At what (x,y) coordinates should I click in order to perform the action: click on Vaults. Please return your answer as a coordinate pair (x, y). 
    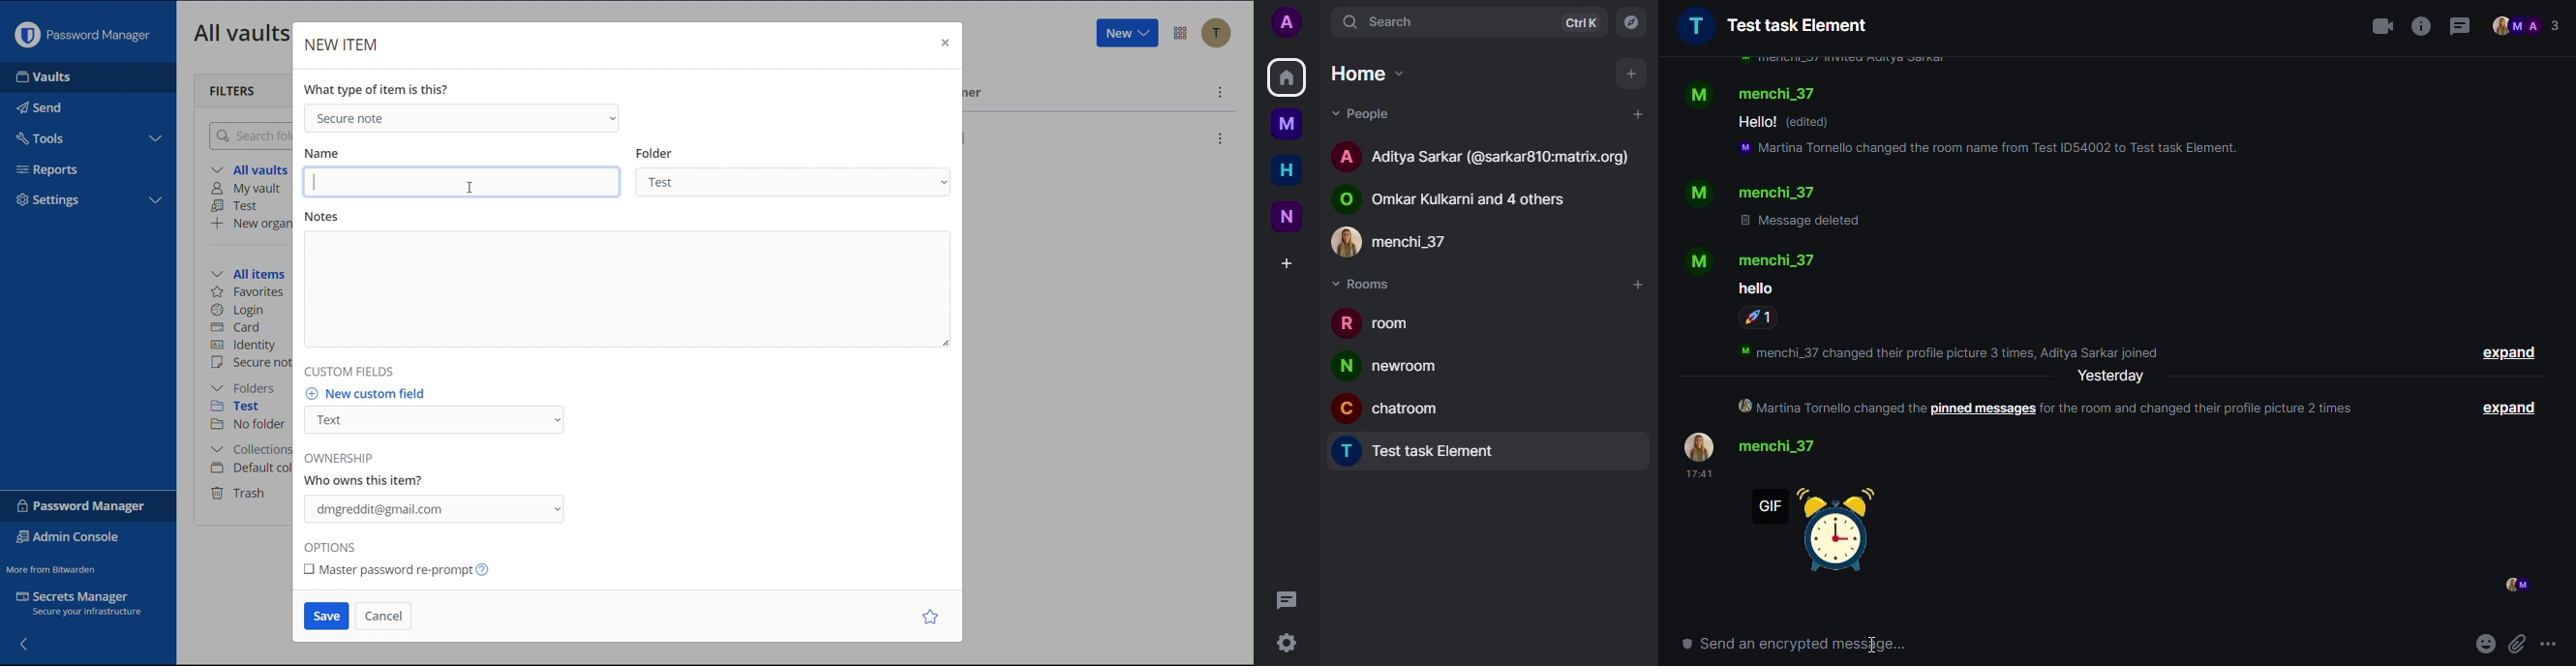
    Looking at the image, I should click on (48, 77).